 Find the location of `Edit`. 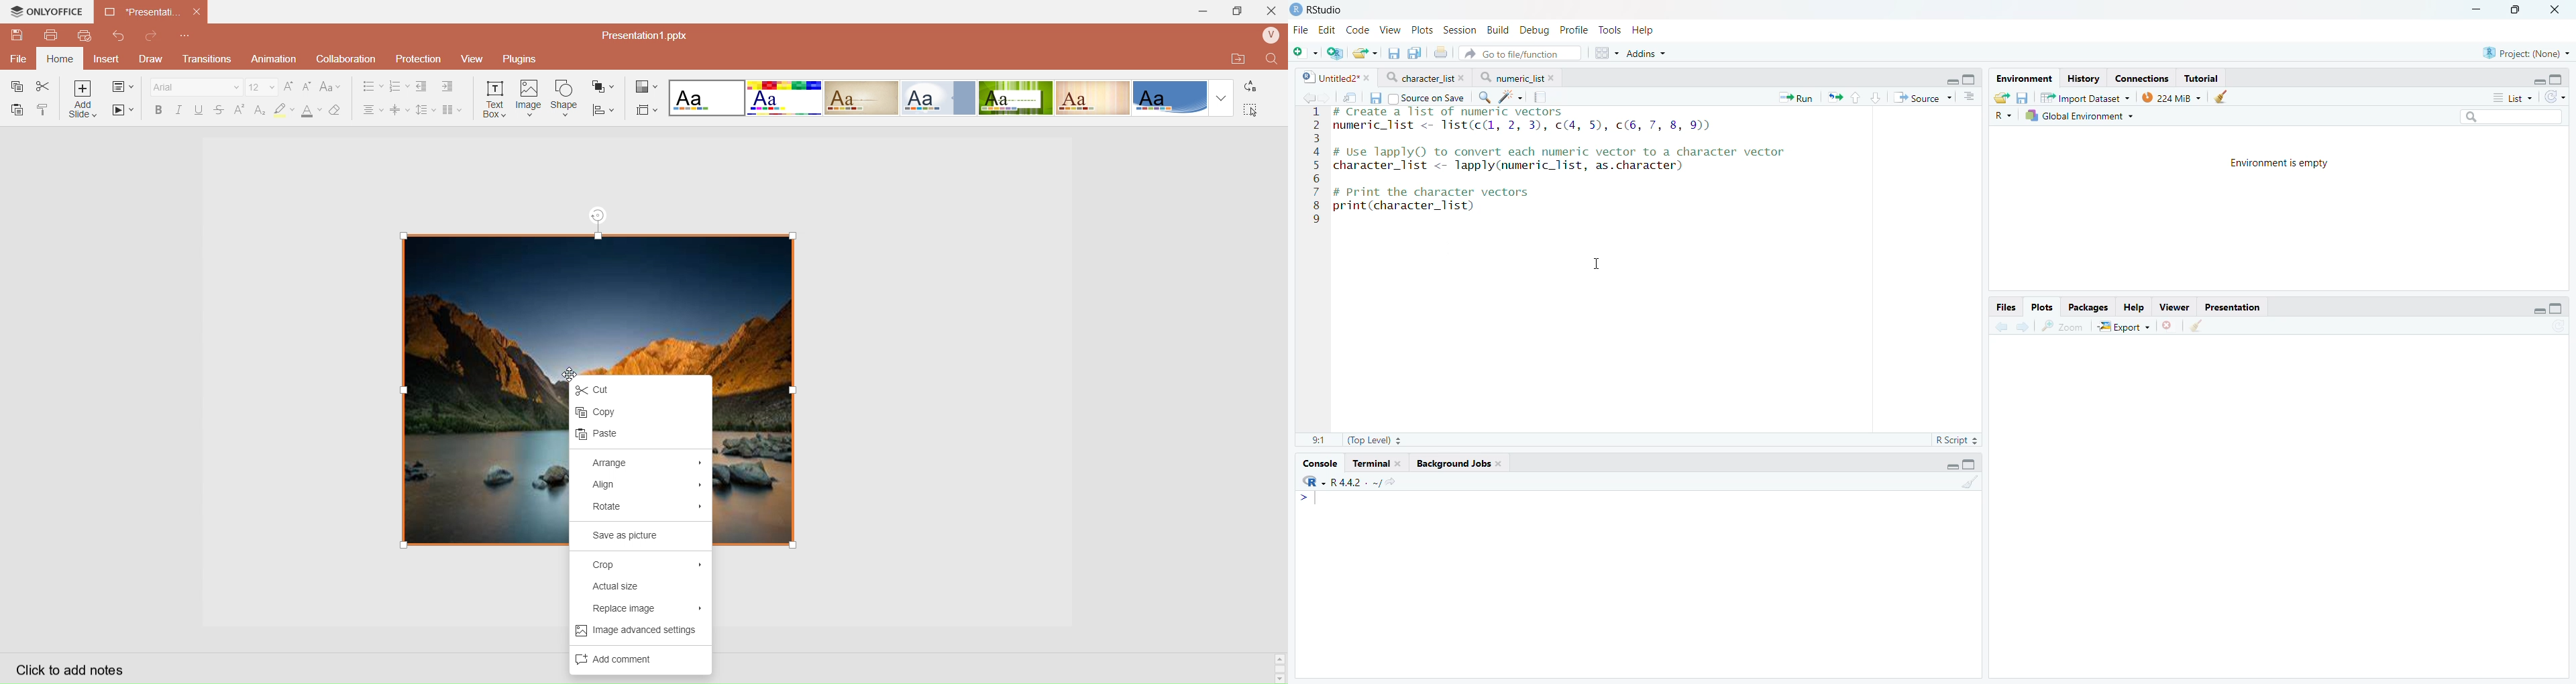

Edit is located at coordinates (1327, 29).